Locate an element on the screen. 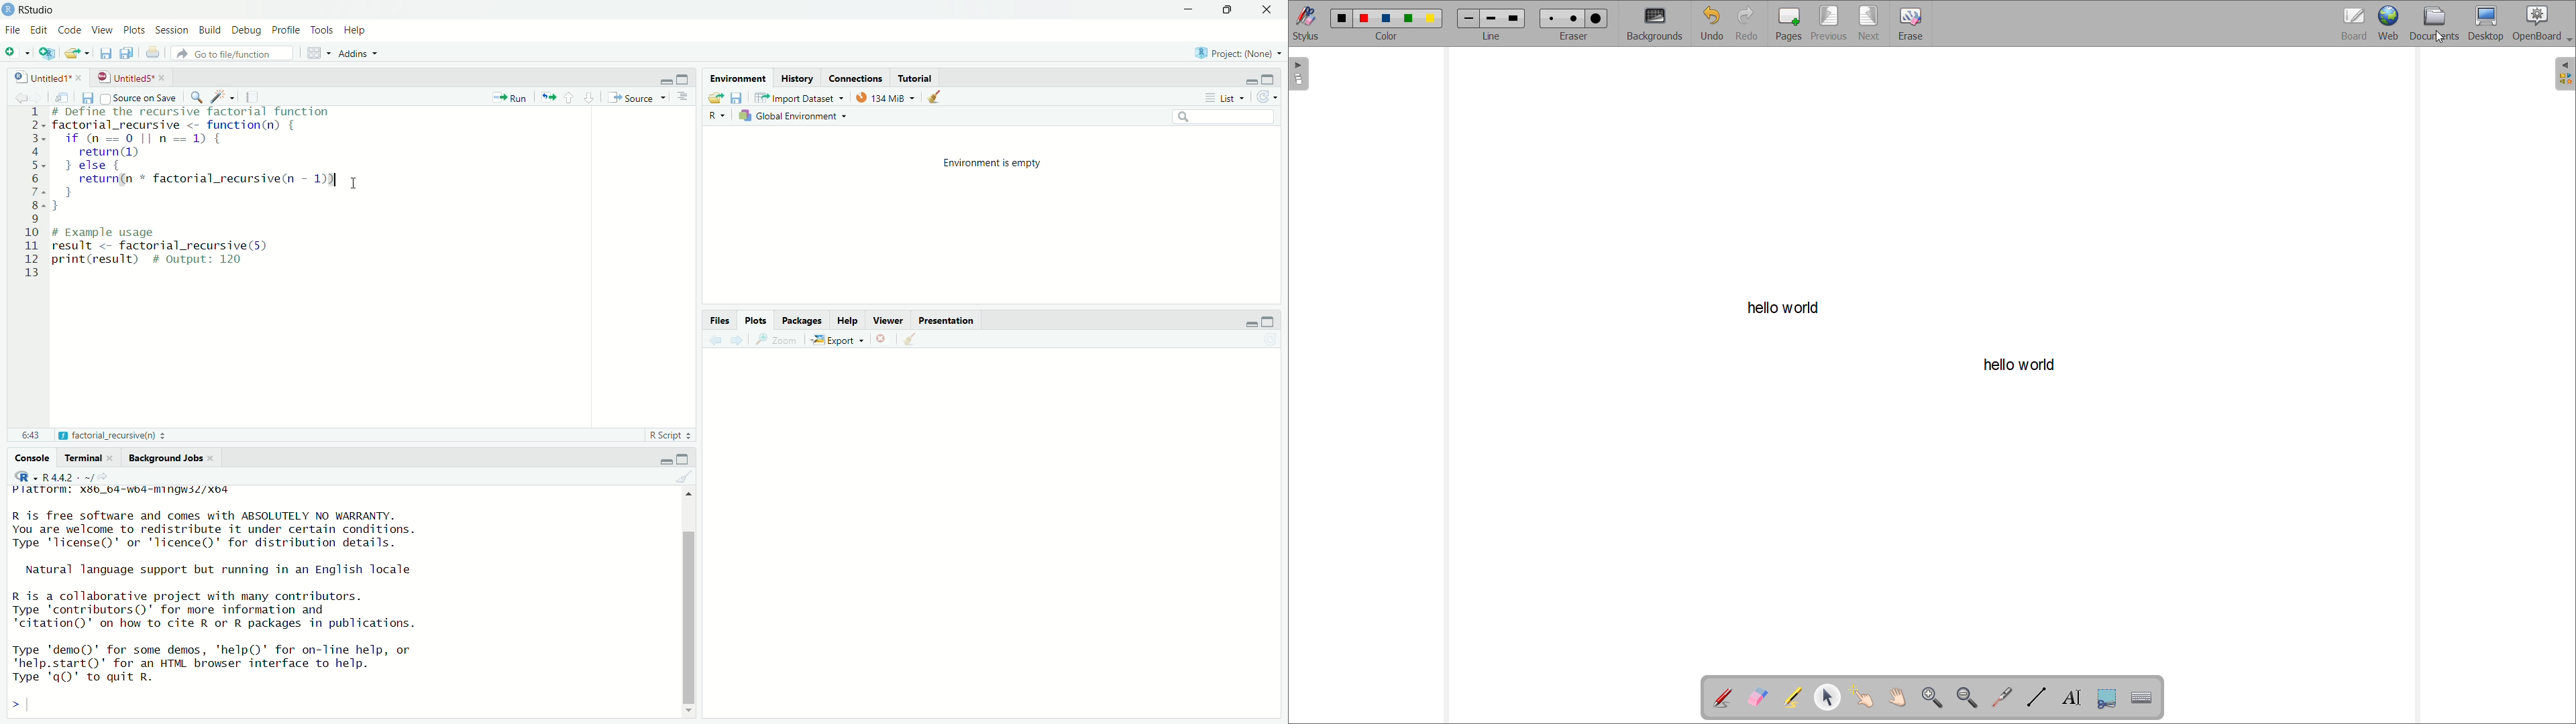 The height and width of the screenshot is (728, 2576). Clear console (Ctrl +L) is located at coordinates (913, 337).